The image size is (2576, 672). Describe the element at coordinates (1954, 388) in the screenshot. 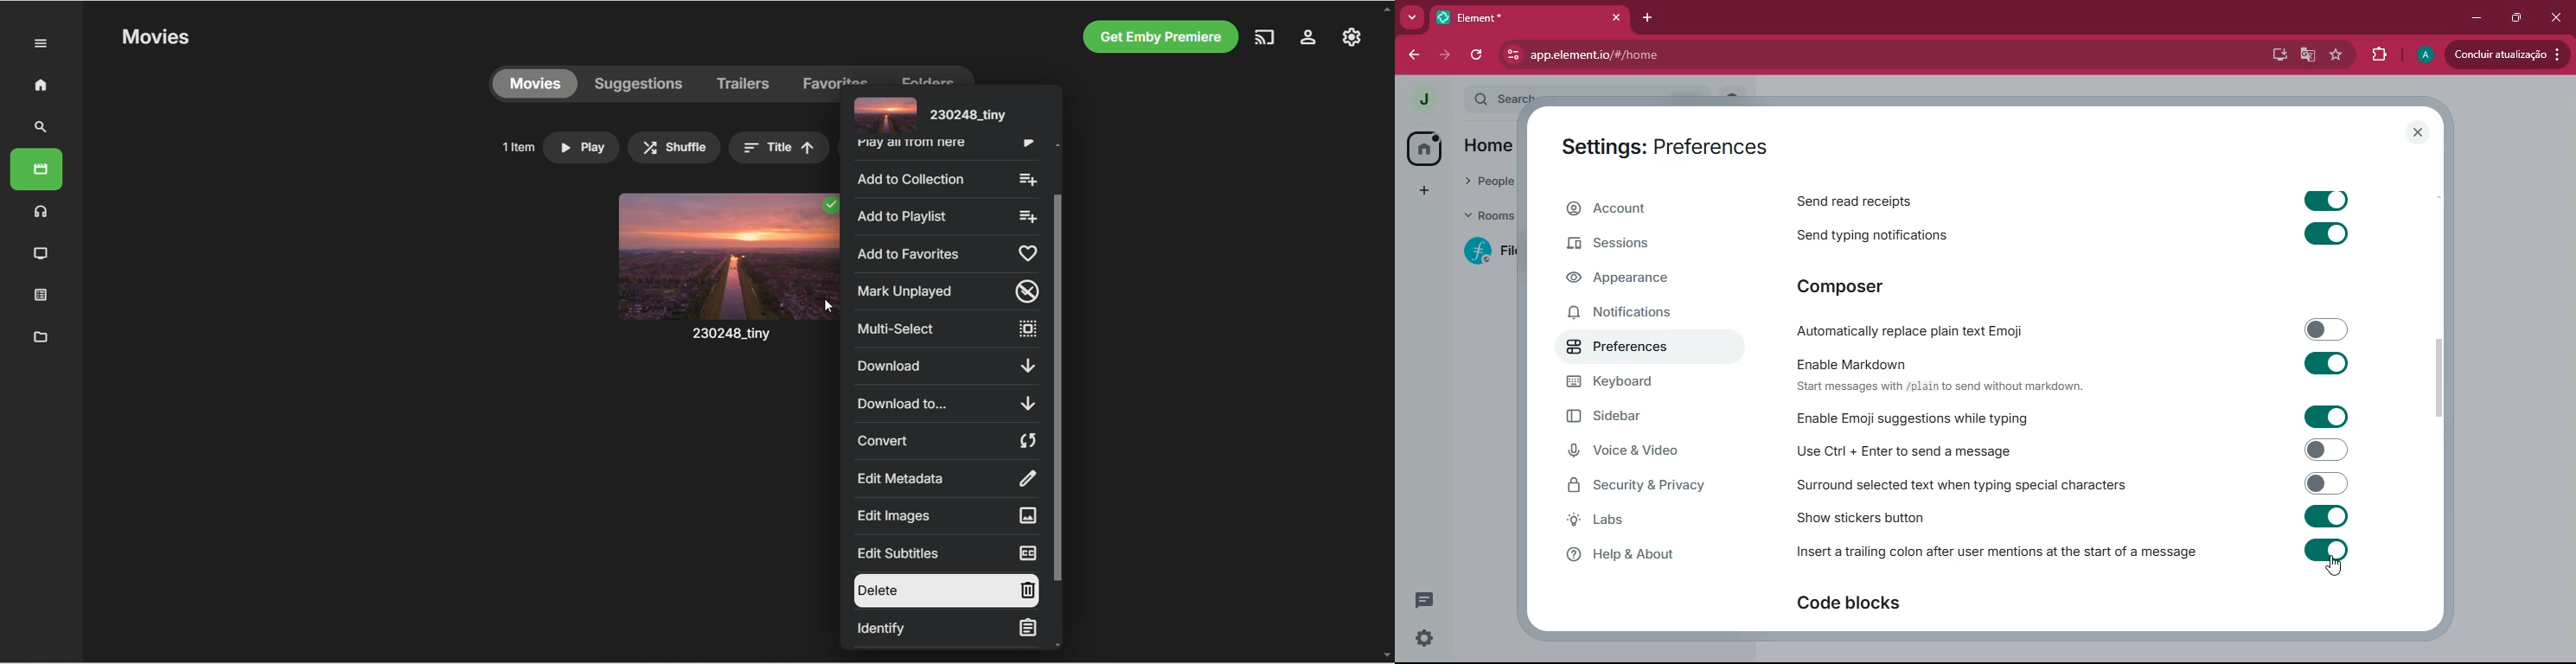

I see `‘Start messages with /plain to send without markdown.` at that location.